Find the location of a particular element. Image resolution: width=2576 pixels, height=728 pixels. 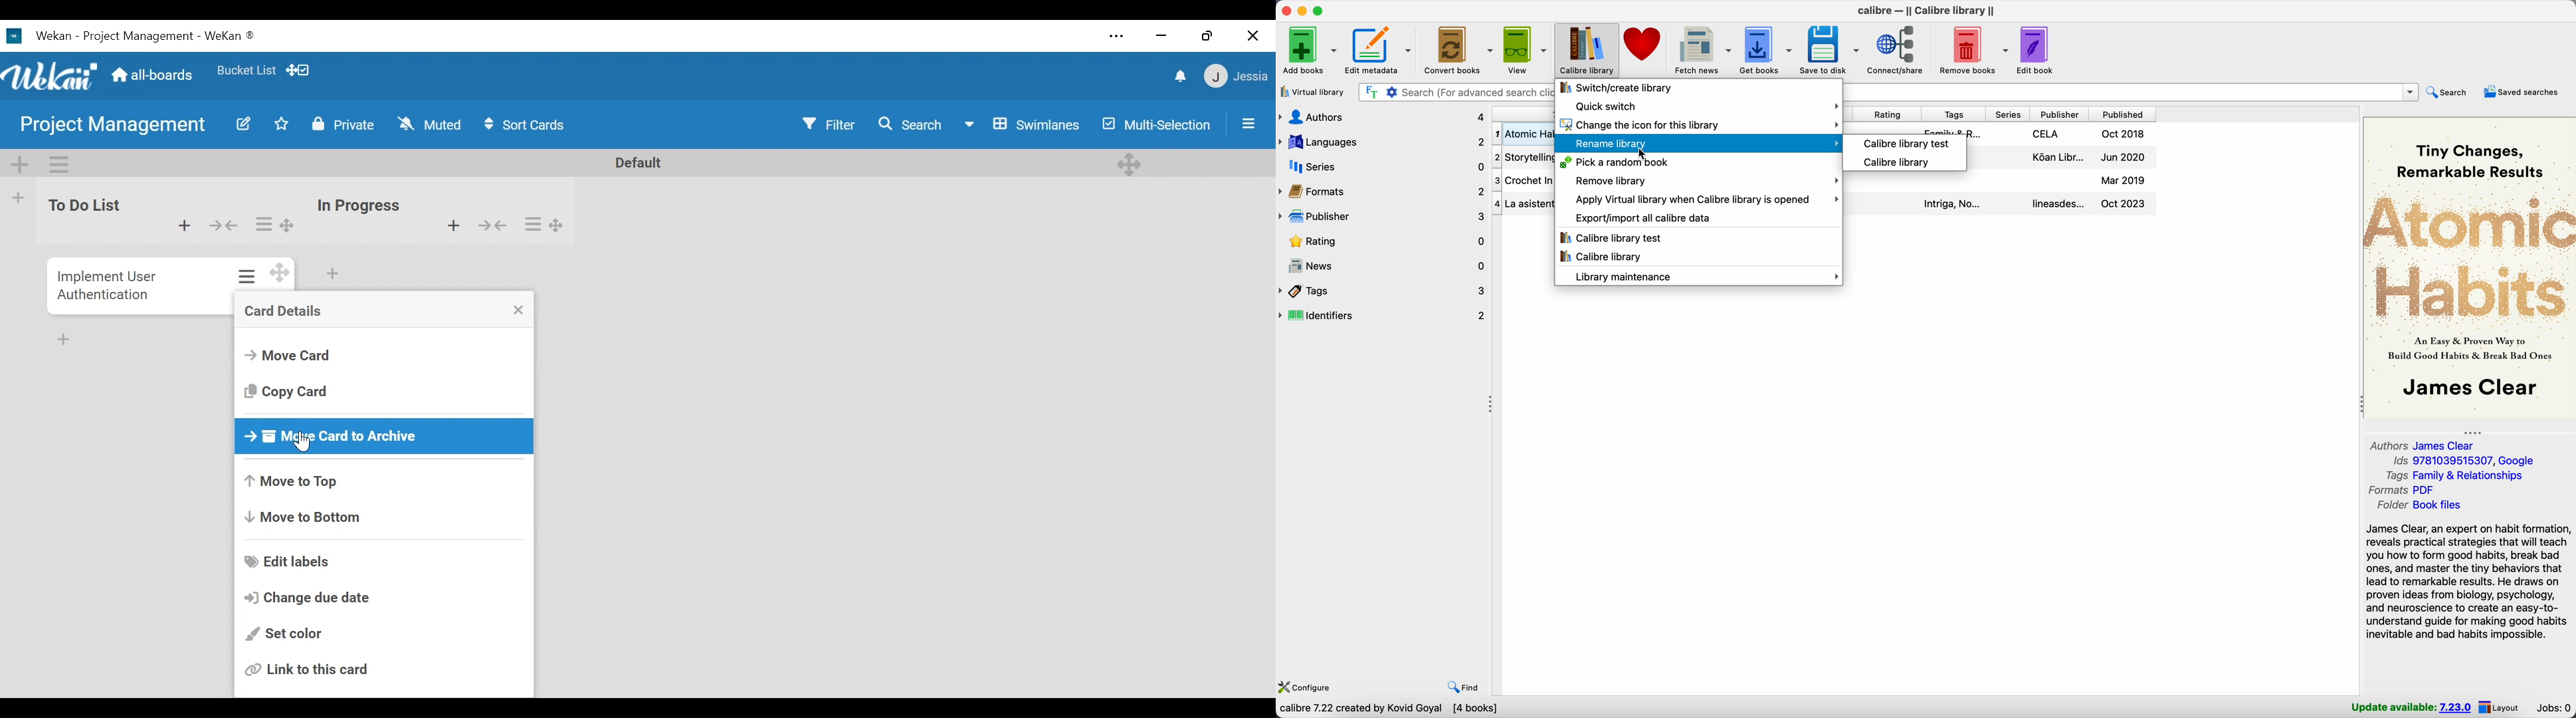

rating is located at coordinates (1892, 113).